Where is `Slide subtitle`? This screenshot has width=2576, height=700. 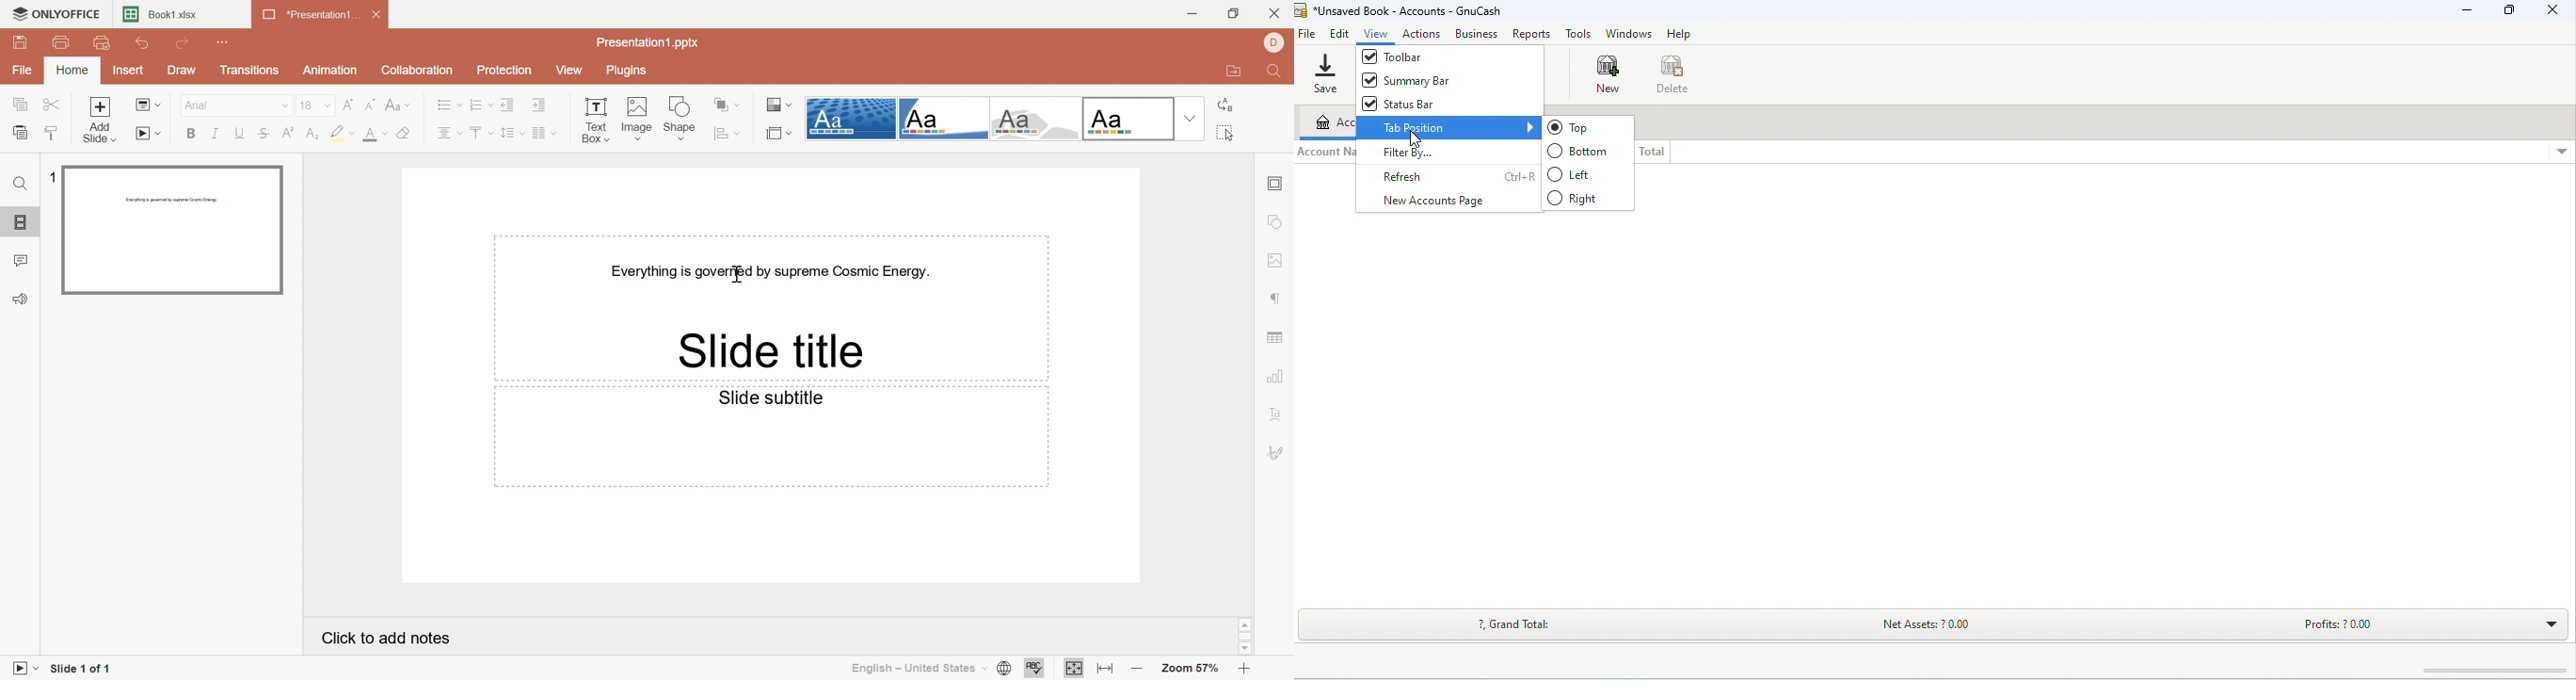
Slide subtitle is located at coordinates (763, 397).